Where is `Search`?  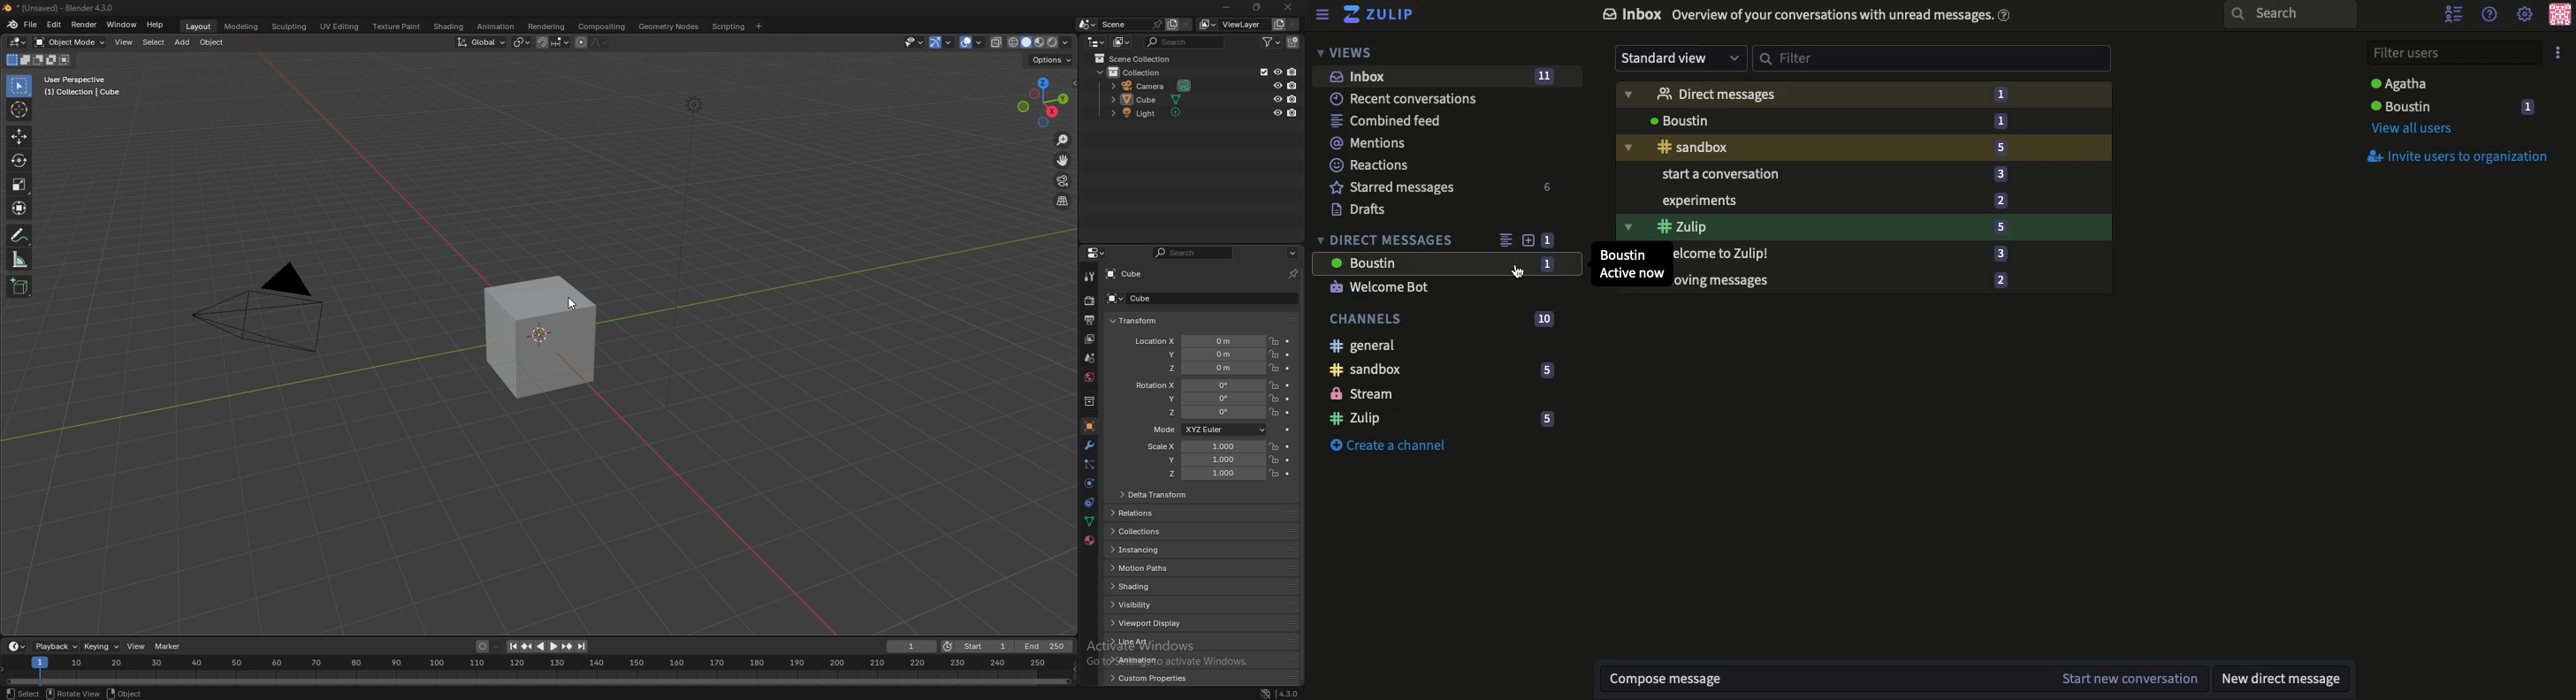 Search is located at coordinates (2290, 16).